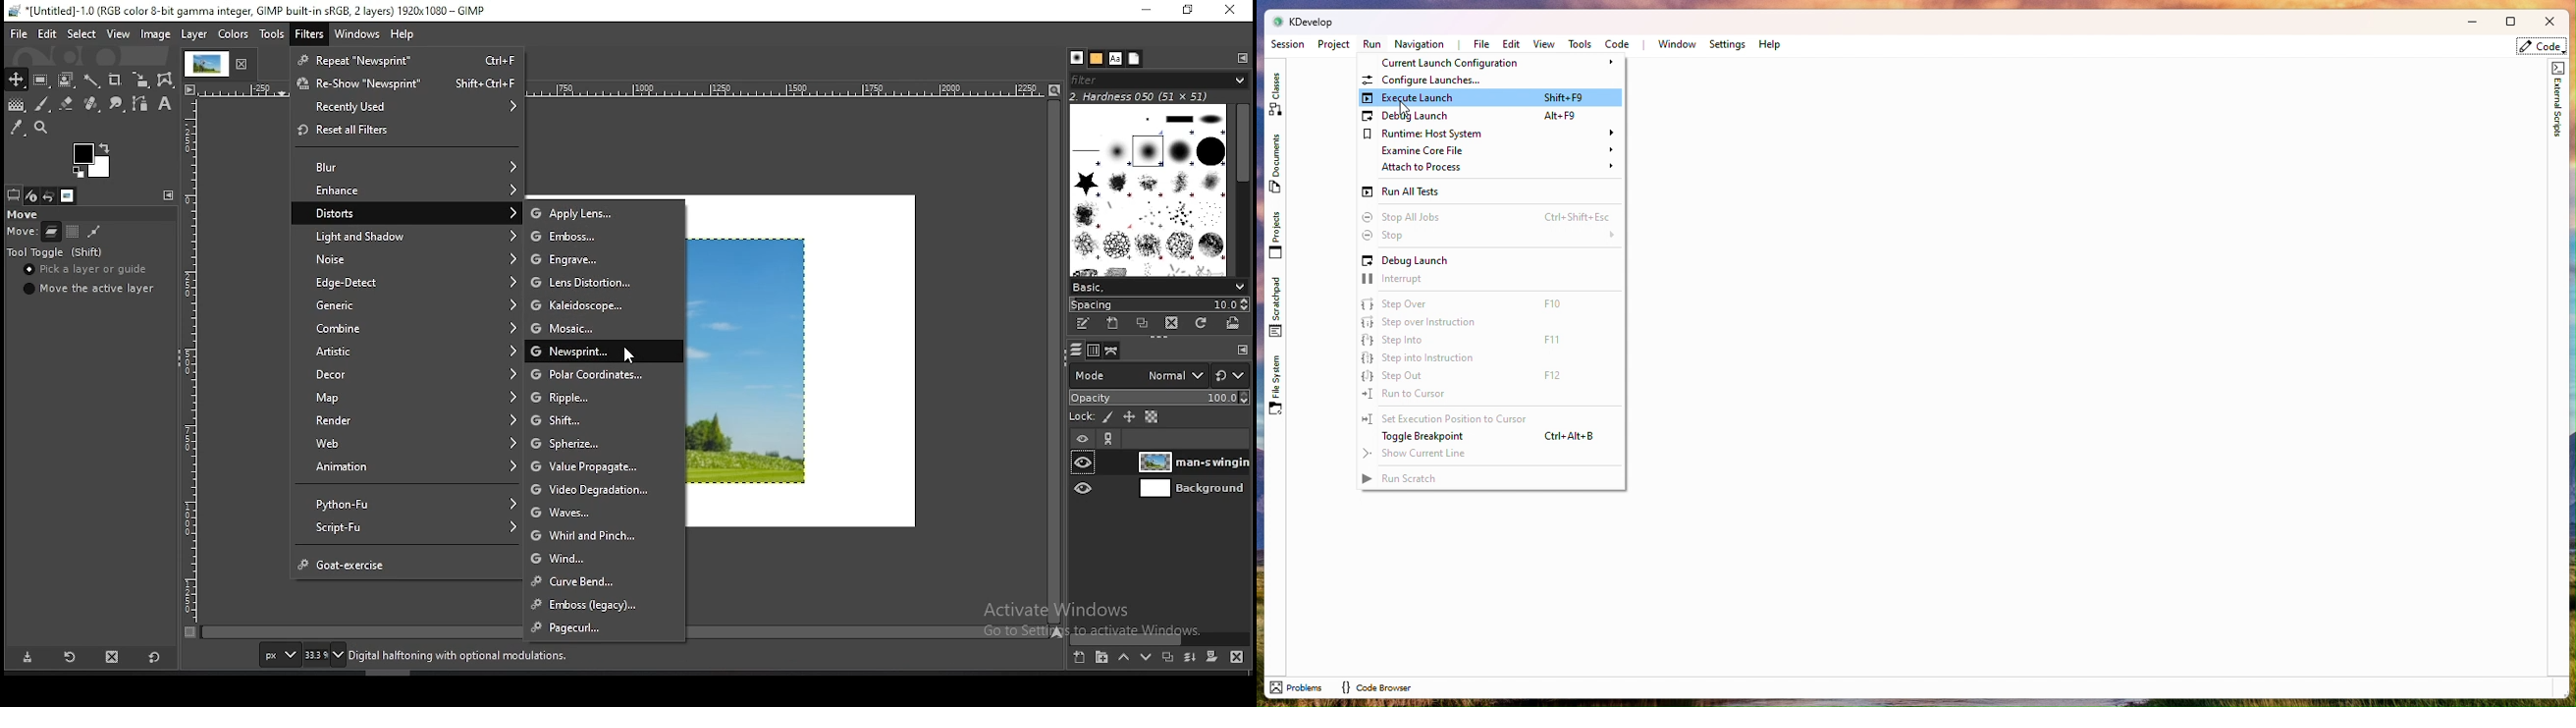  Describe the element at coordinates (1238, 190) in the screenshot. I see `scroll bar` at that location.